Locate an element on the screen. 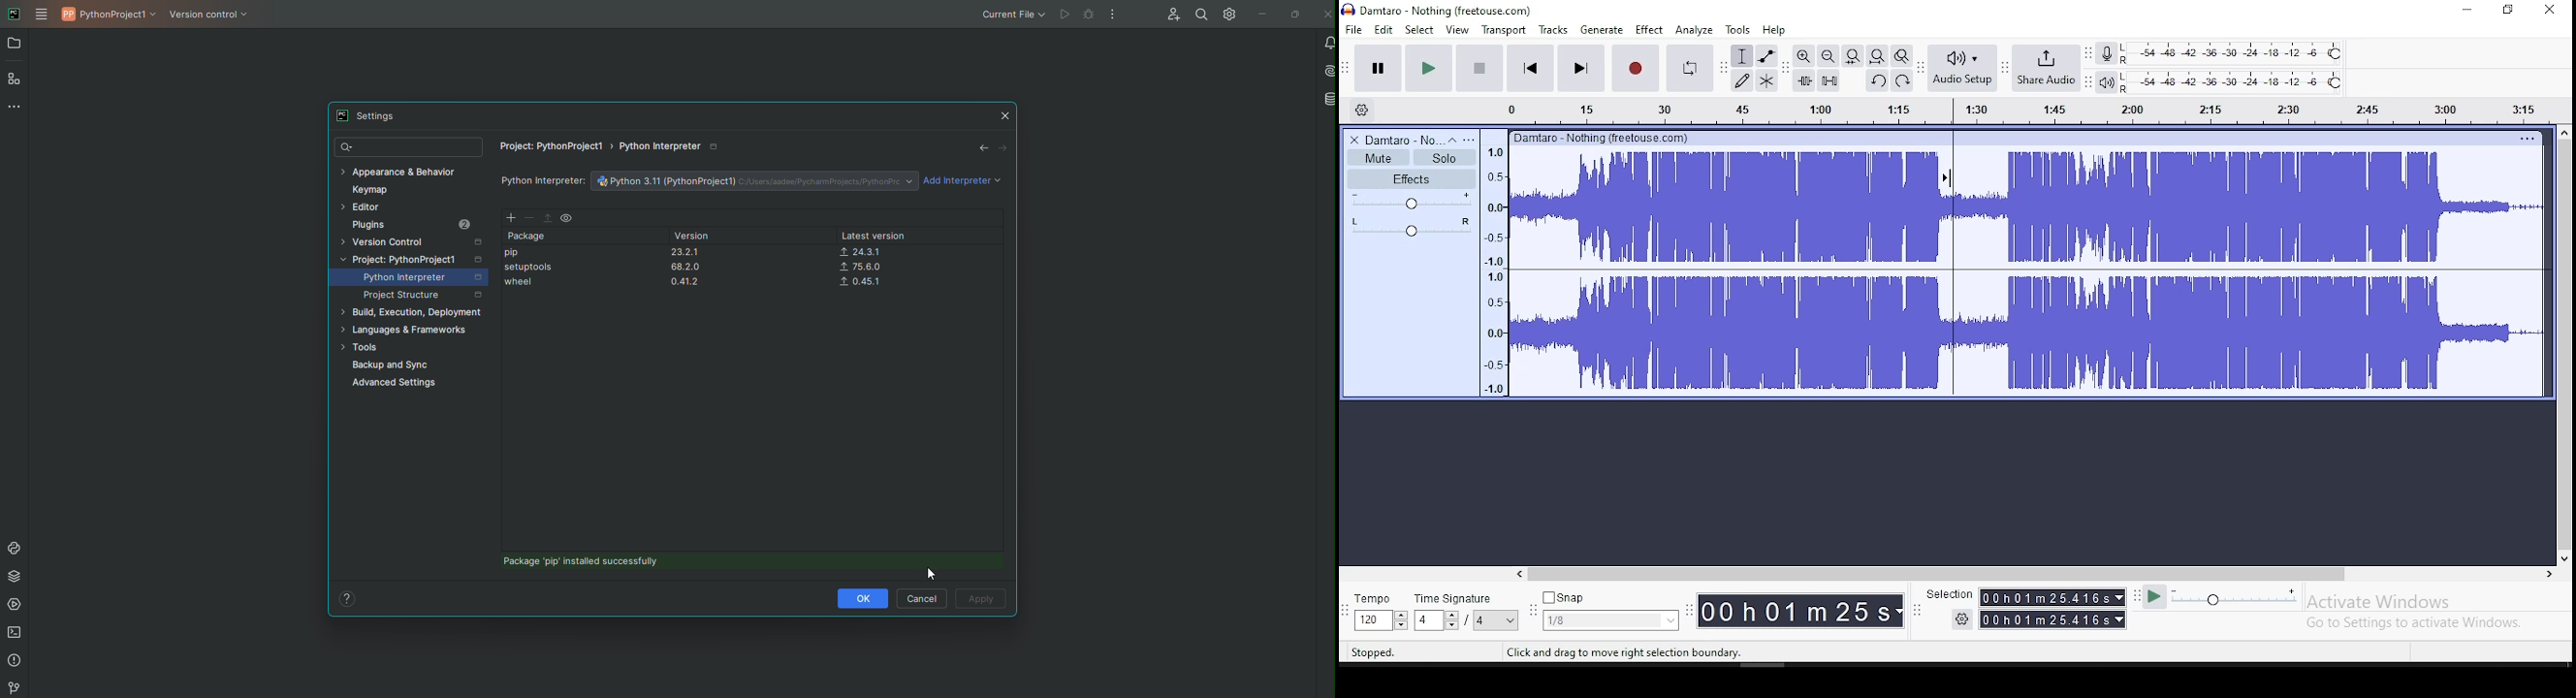 The height and width of the screenshot is (700, 2576). generate is located at coordinates (1604, 30).